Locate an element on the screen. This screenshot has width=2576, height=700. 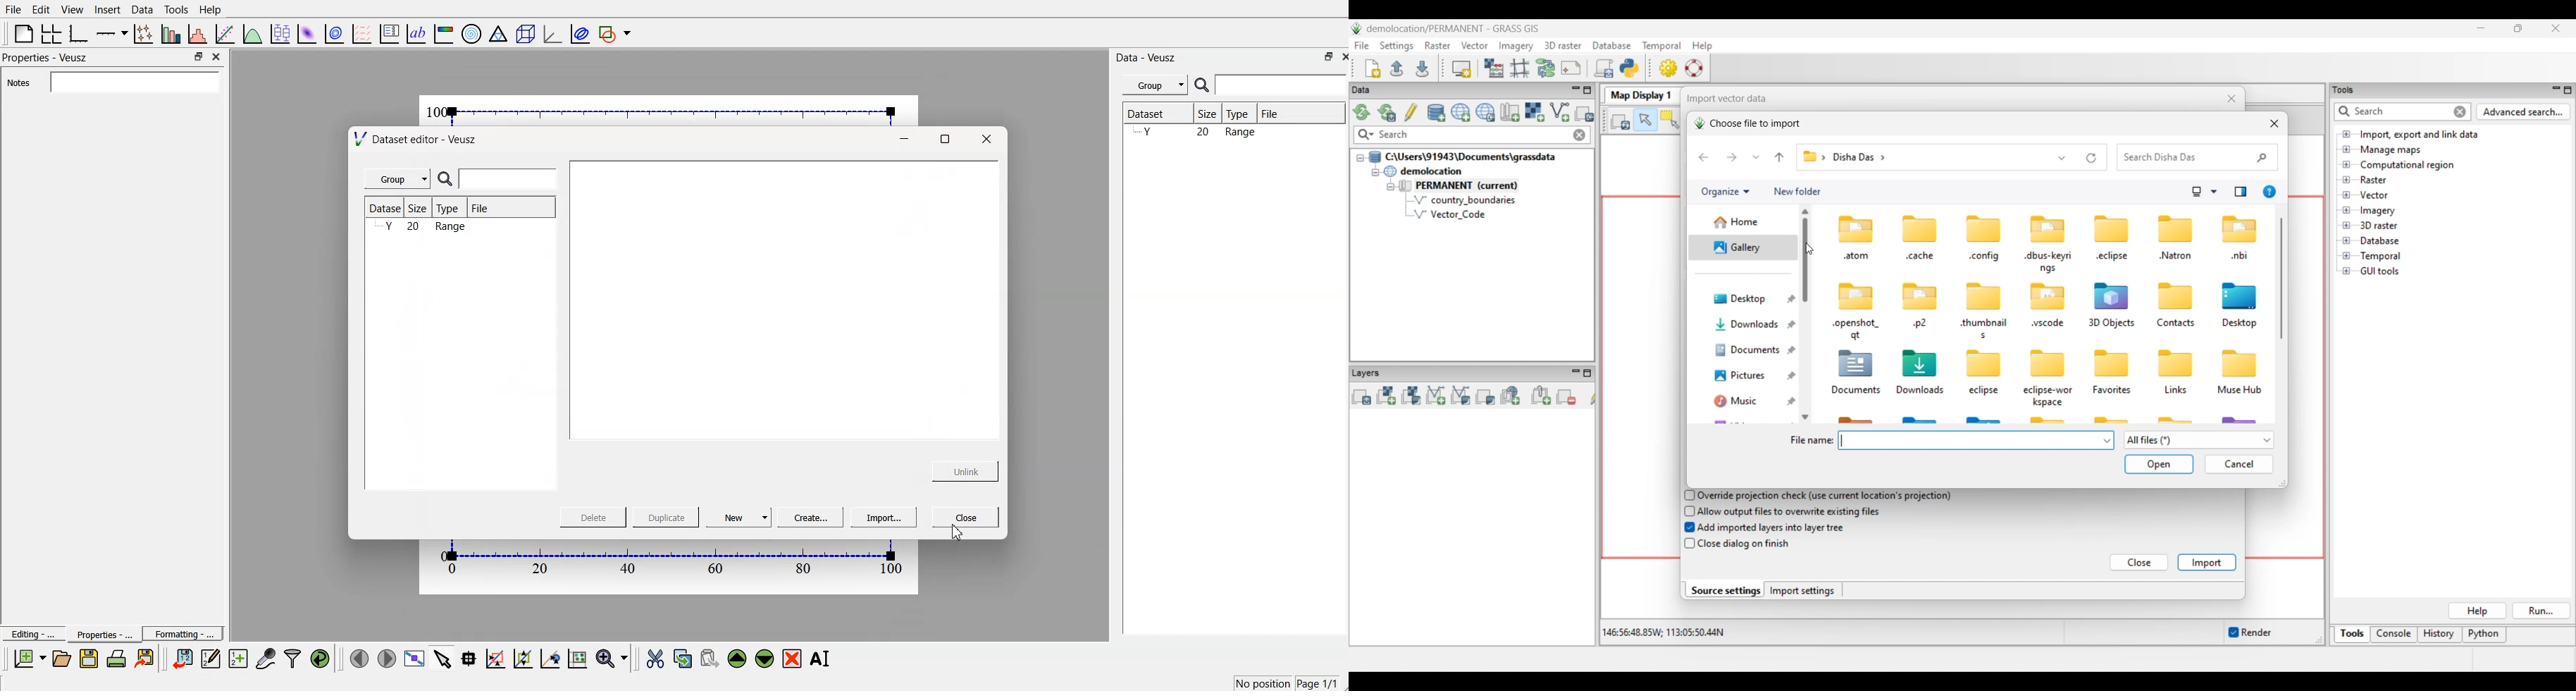
click to draw rectangle is located at coordinates (496, 657).